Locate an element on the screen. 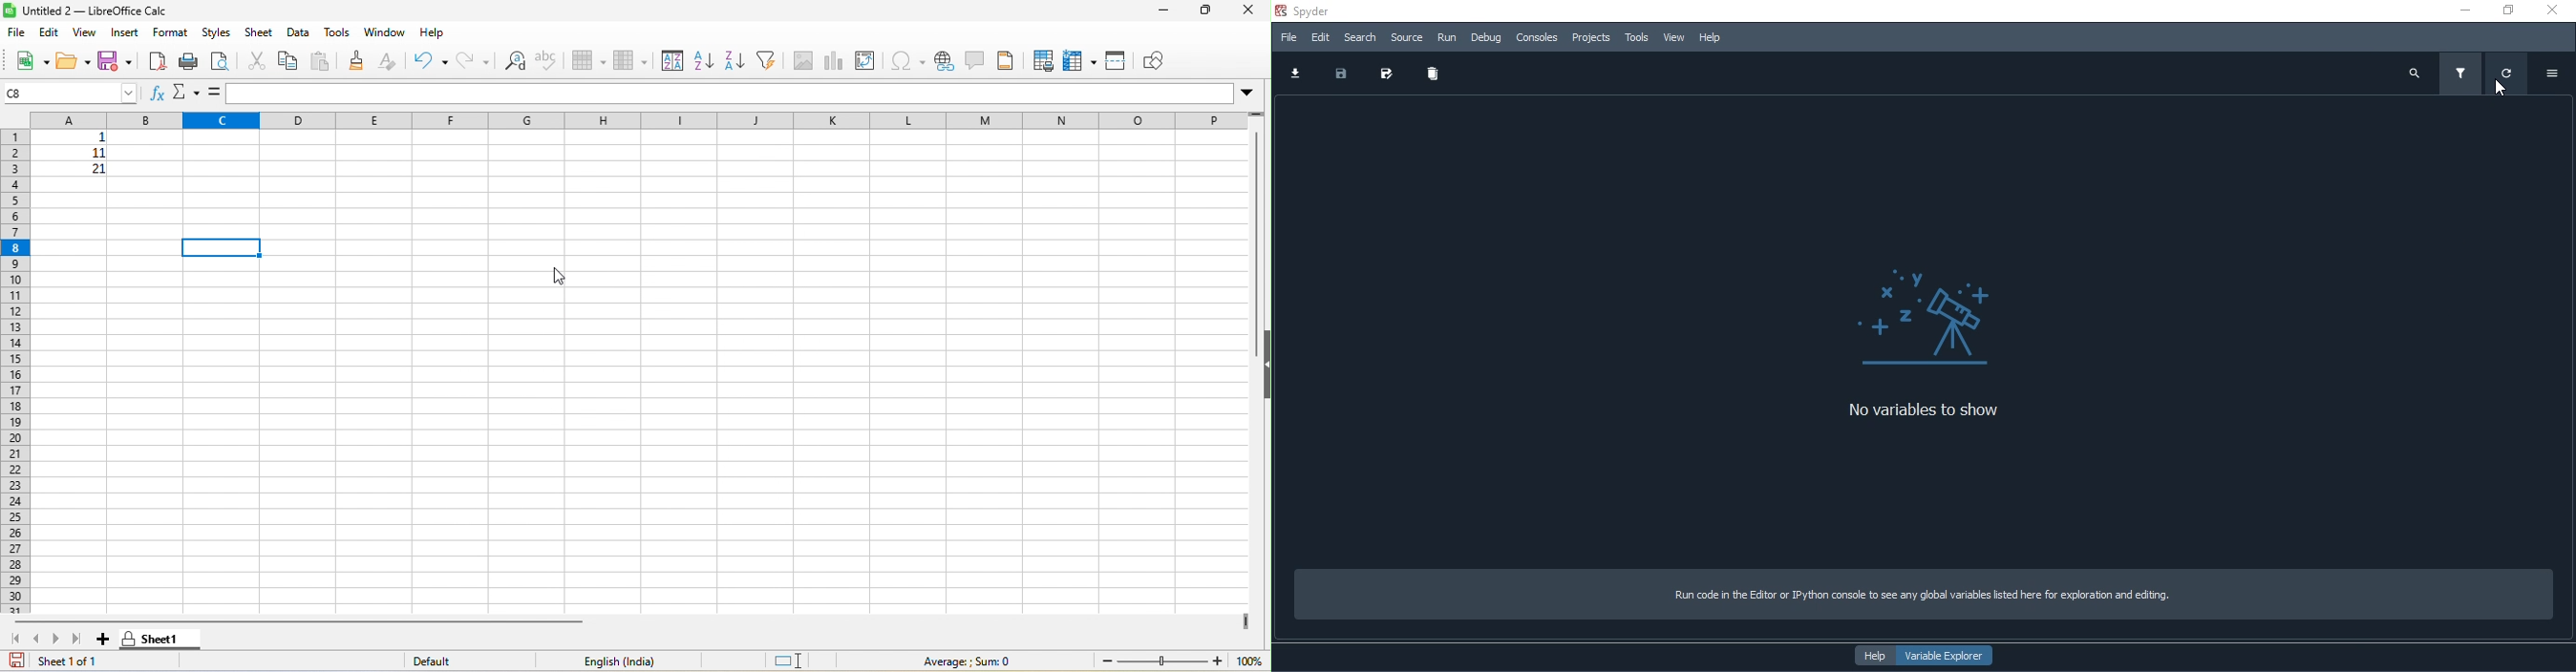  save as is located at coordinates (1382, 74).